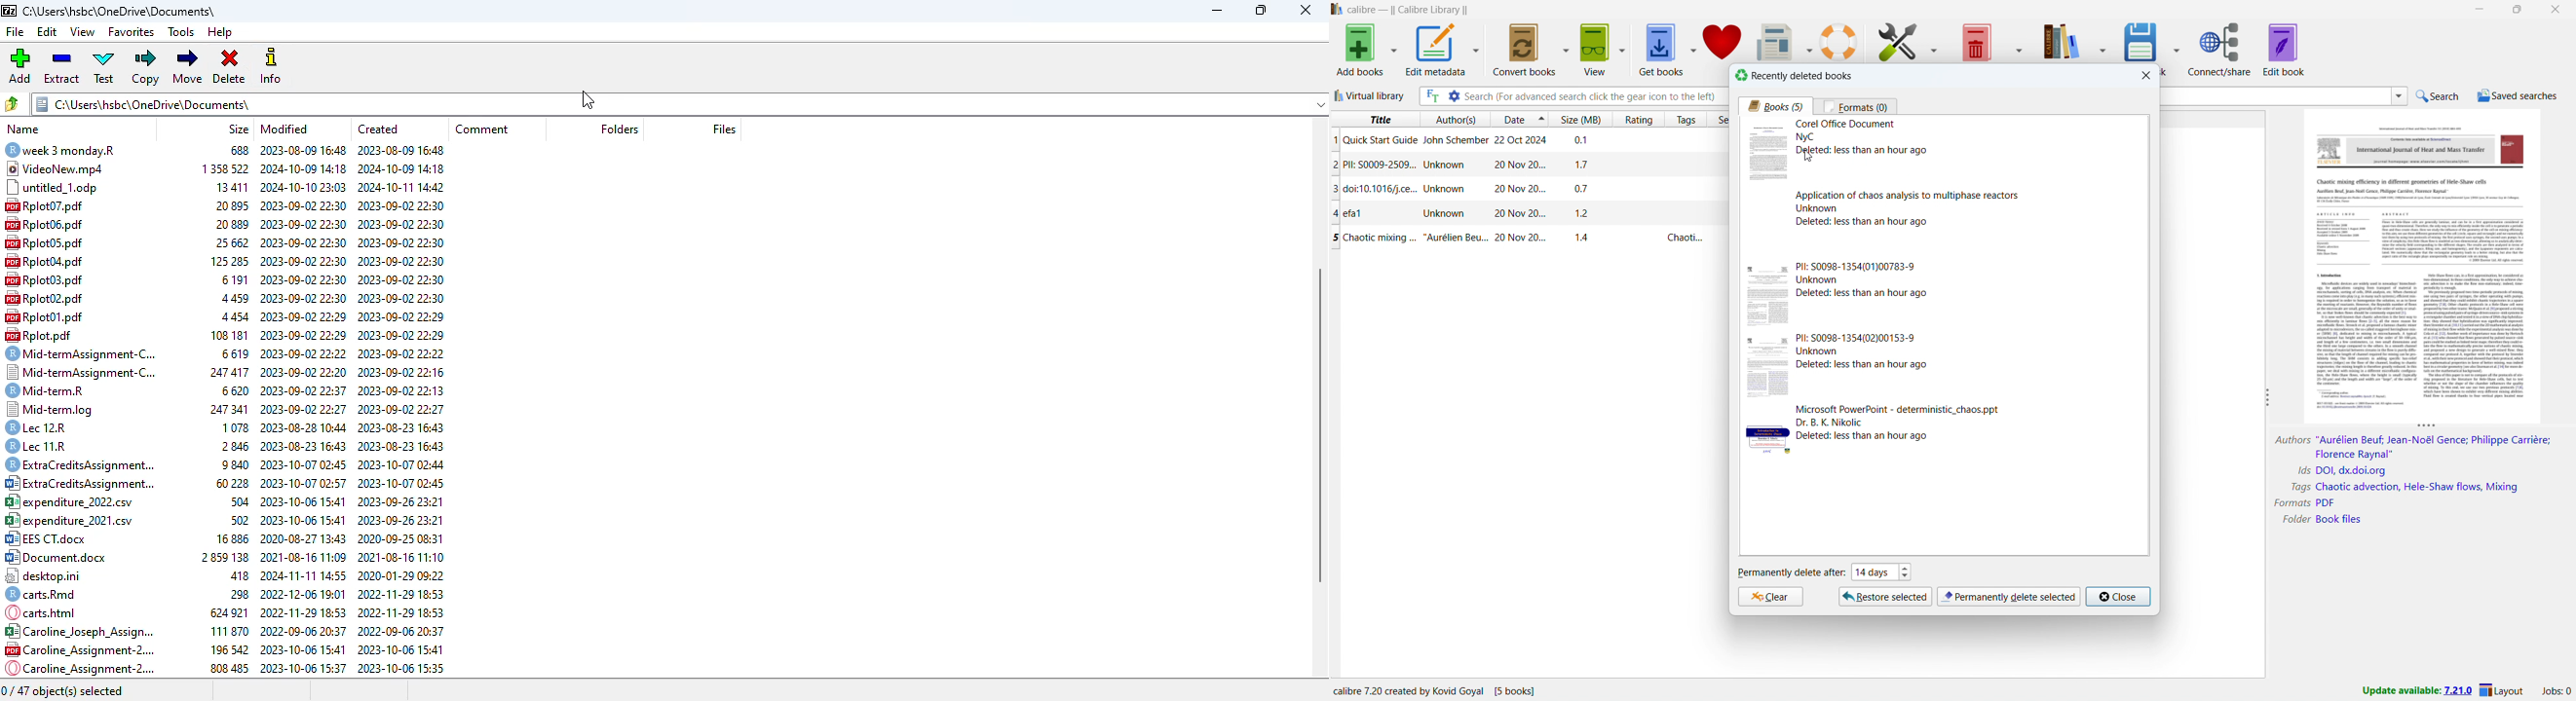 This screenshot has height=728, width=2576. Describe the element at coordinates (1541, 119) in the screenshot. I see `select sorting order` at that location.